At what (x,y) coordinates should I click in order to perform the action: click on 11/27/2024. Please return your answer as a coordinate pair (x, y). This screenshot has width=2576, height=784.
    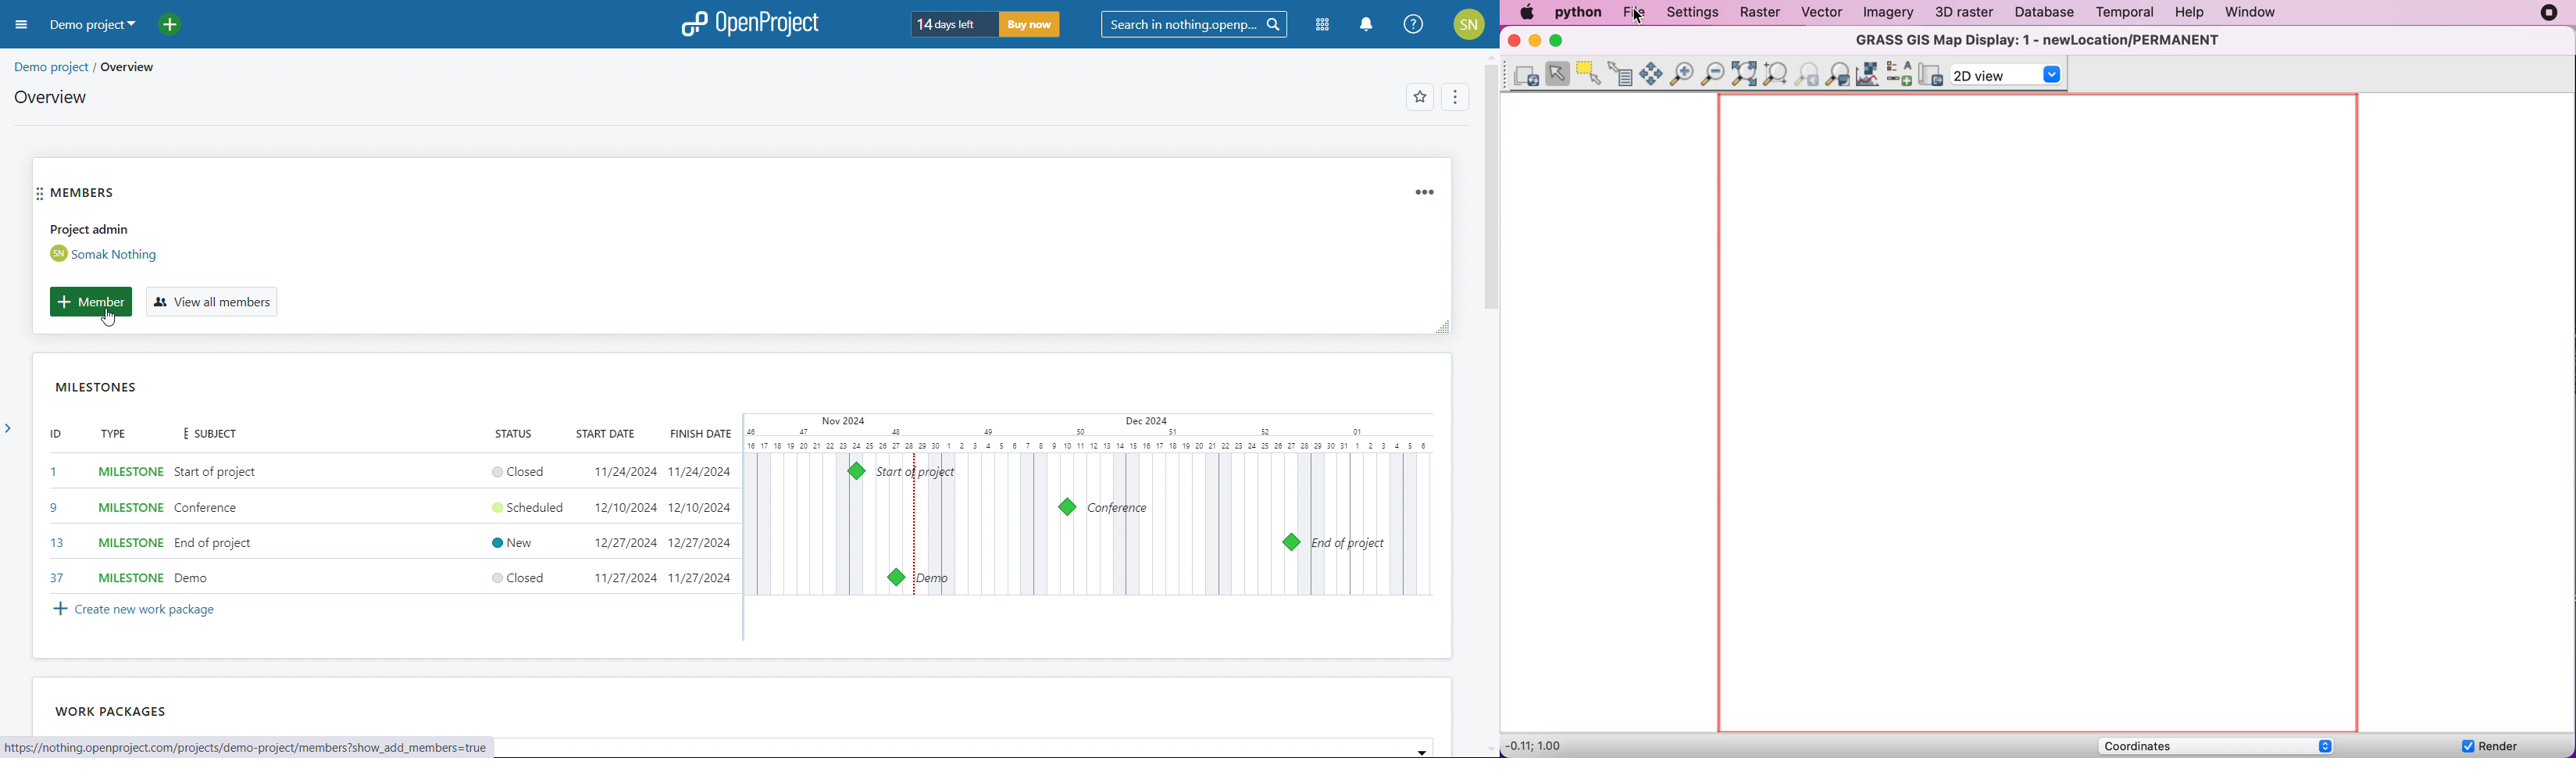
    Looking at the image, I should click on (622, 577).